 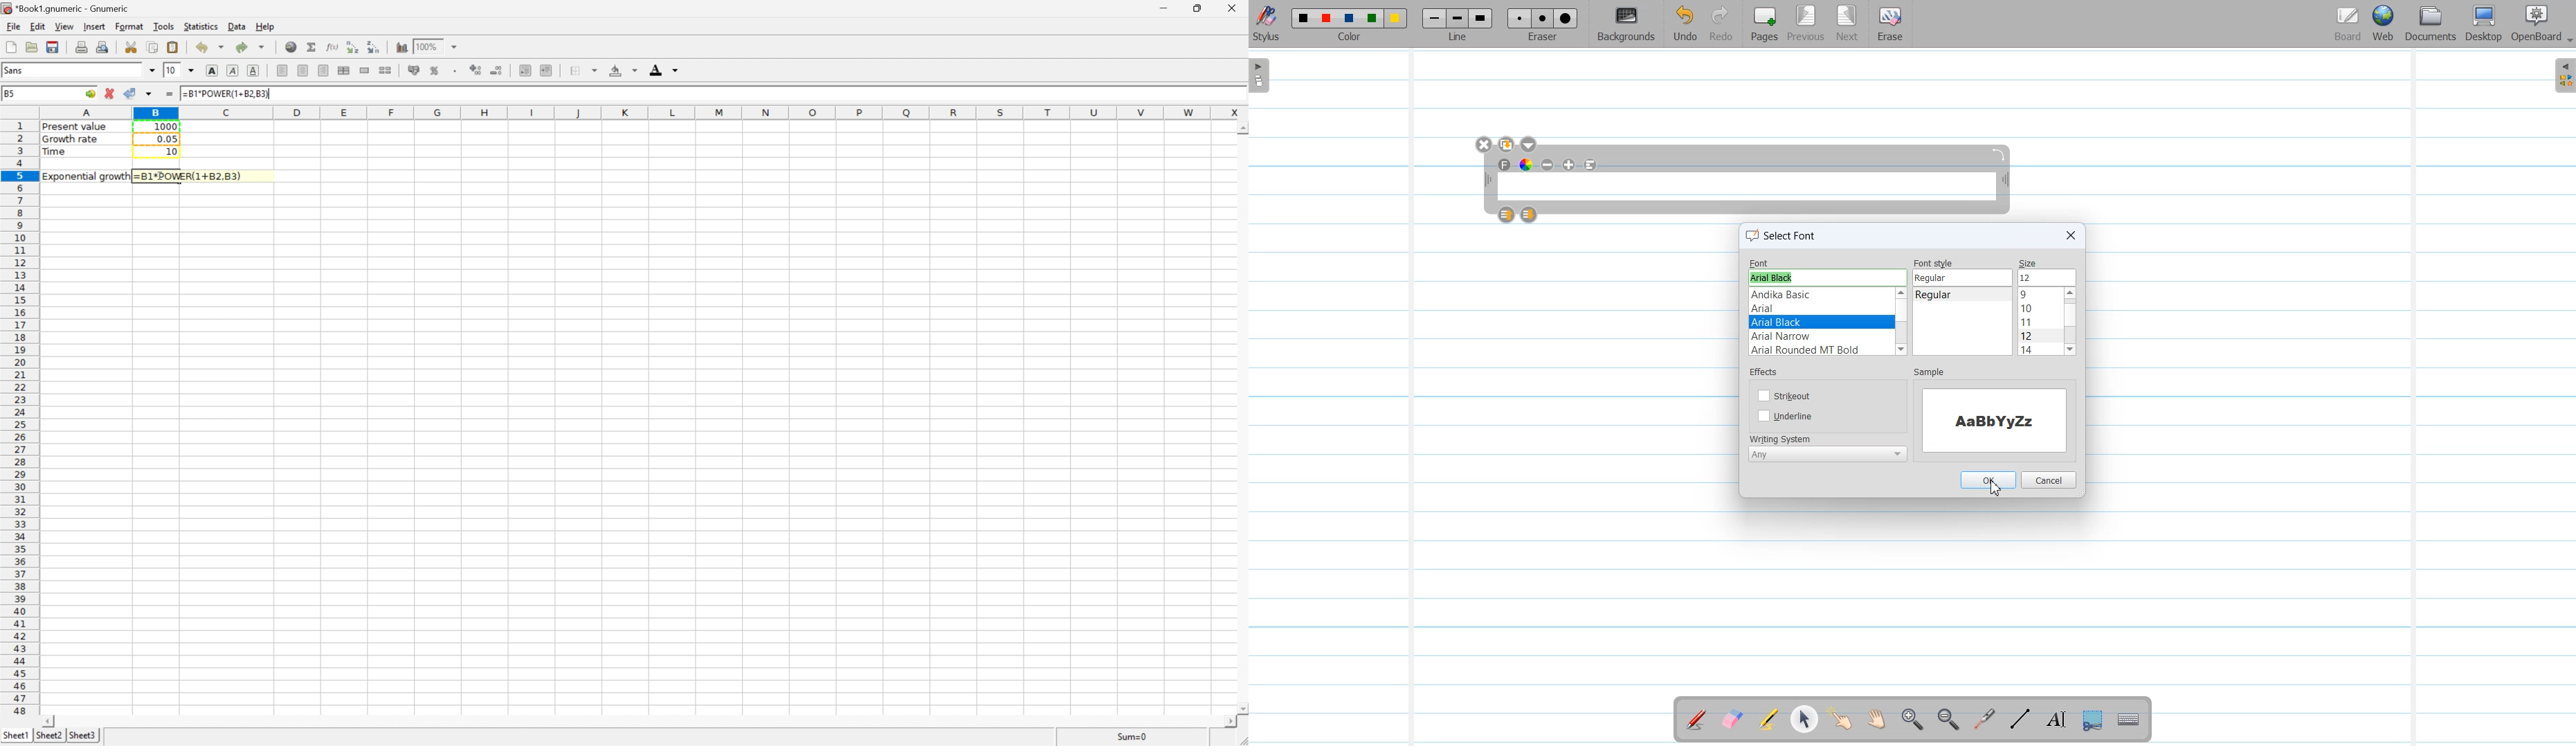 What do you see at coordinates (547, 70) in the screenshot?
I see `Increase indent, and align the contents to the left` at bounding box center [547, 70].